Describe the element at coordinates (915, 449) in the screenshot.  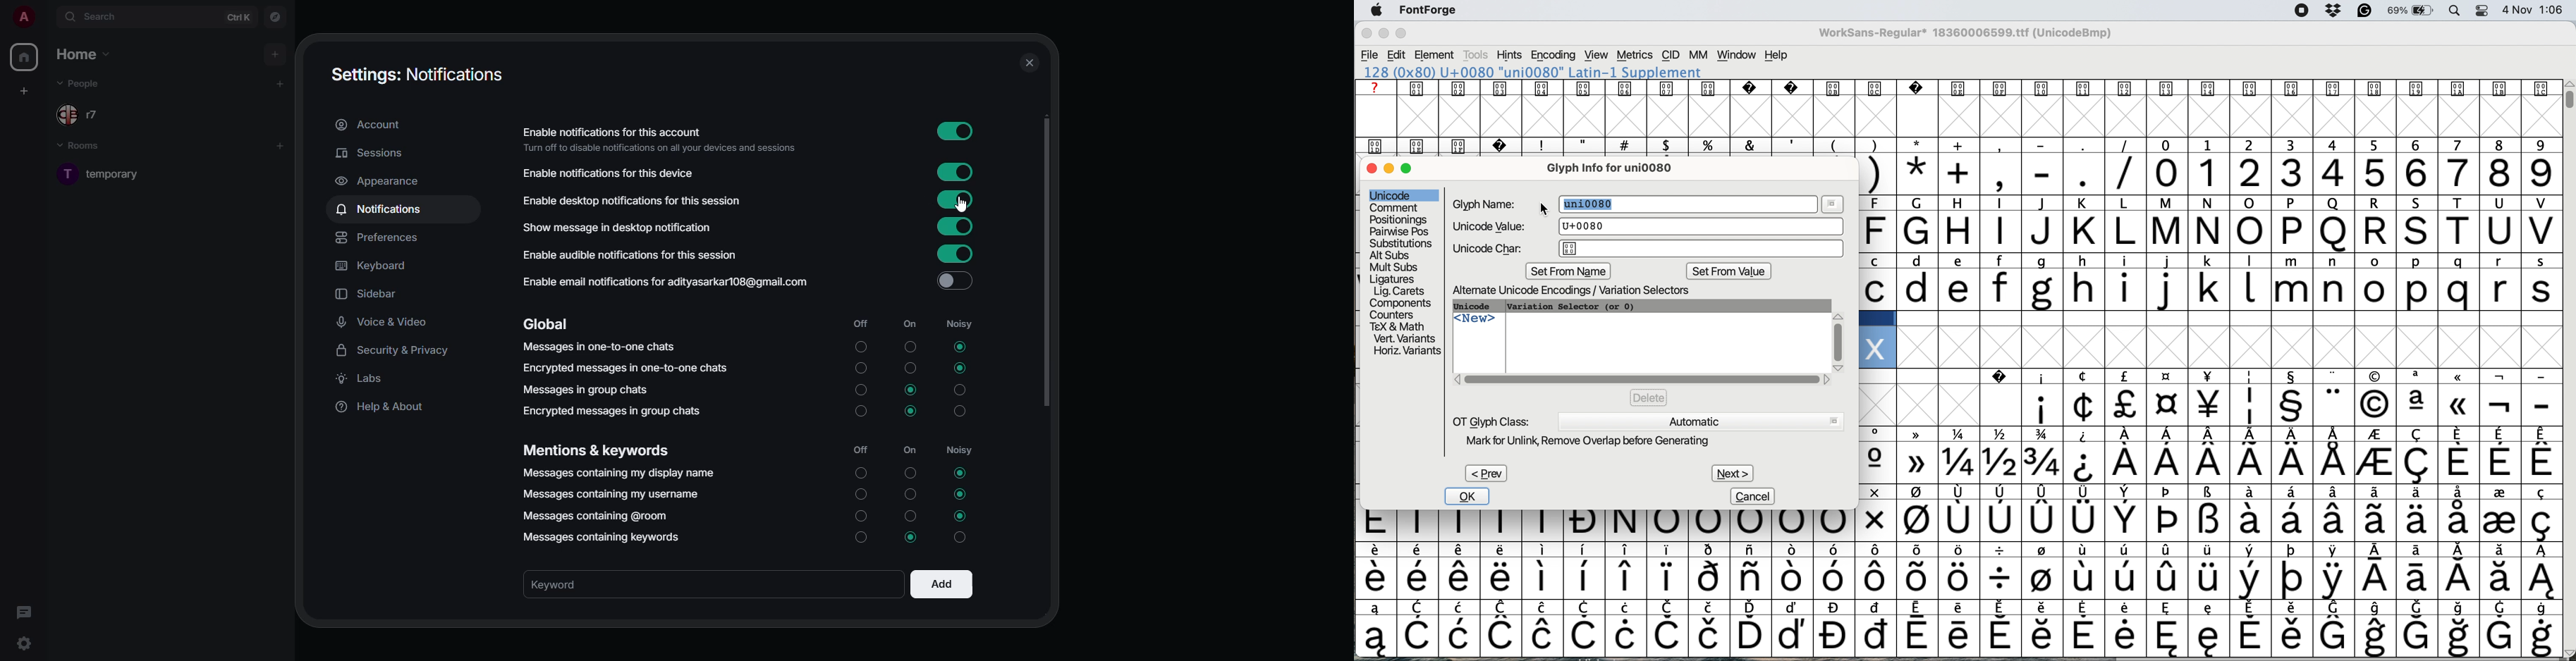
I see `on` at that location.